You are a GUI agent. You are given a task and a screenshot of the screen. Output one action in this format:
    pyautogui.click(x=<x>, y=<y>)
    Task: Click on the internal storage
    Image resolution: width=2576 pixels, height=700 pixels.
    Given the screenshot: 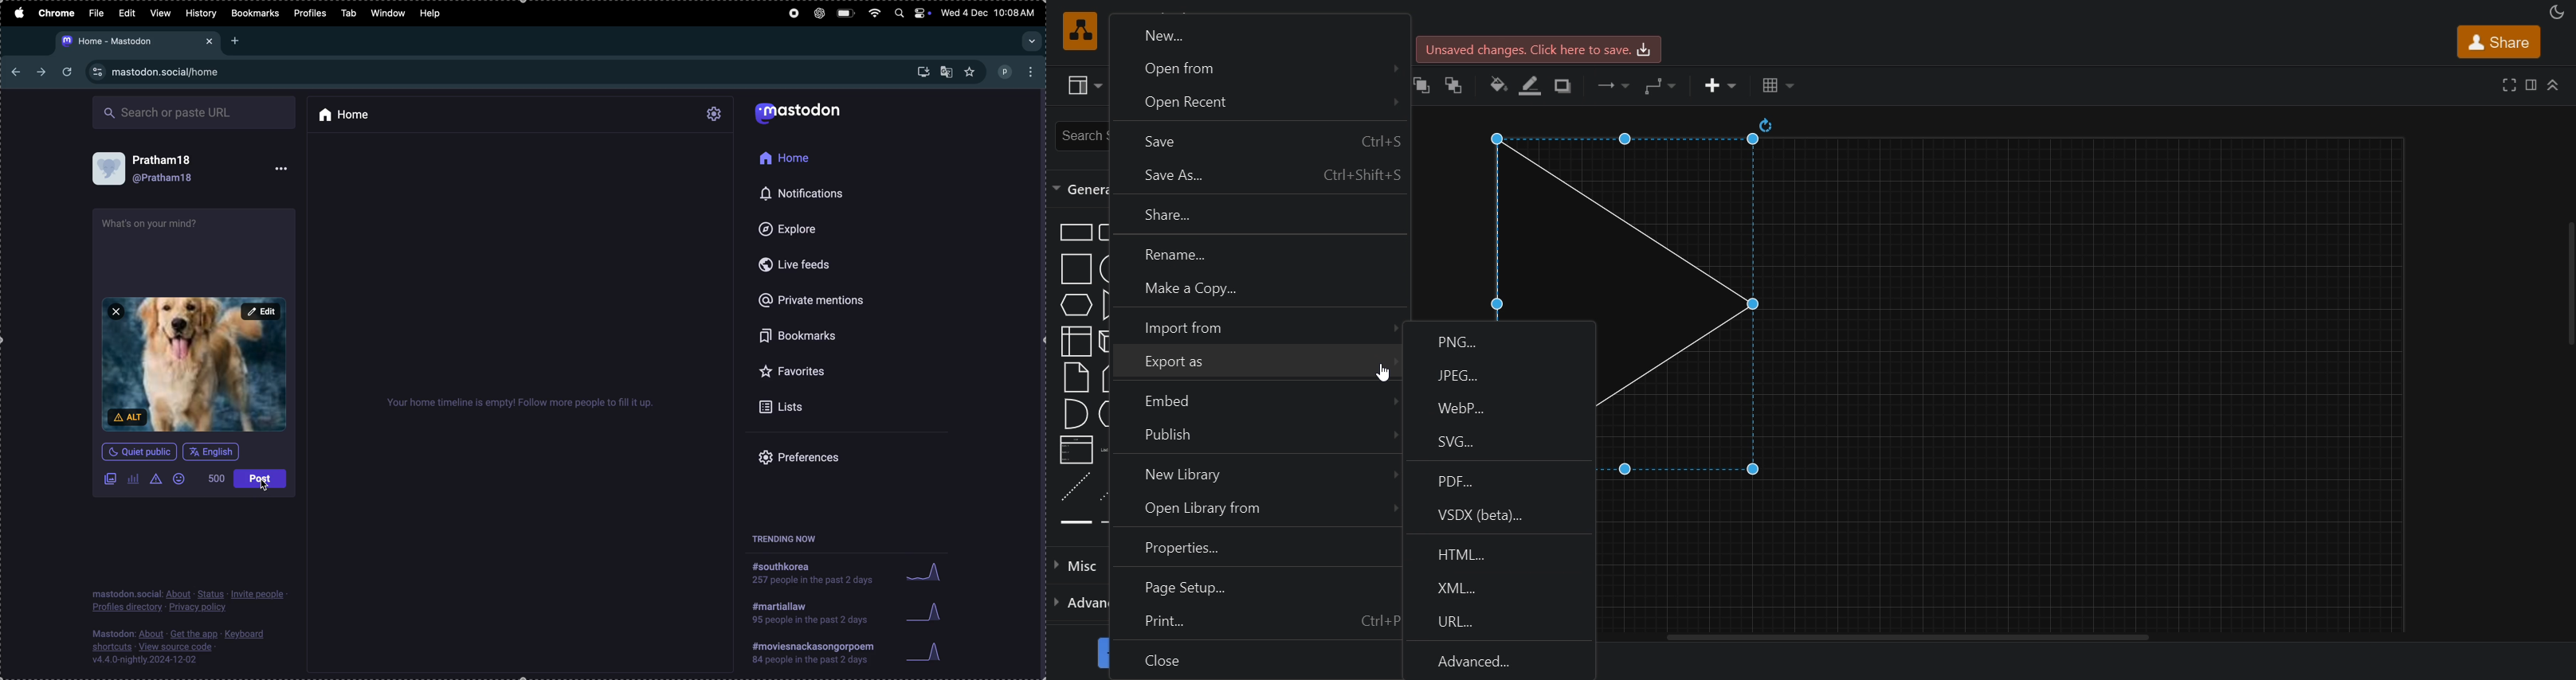 What is the action you would take?
    pyautogui.click(x=1076, y=342)
    